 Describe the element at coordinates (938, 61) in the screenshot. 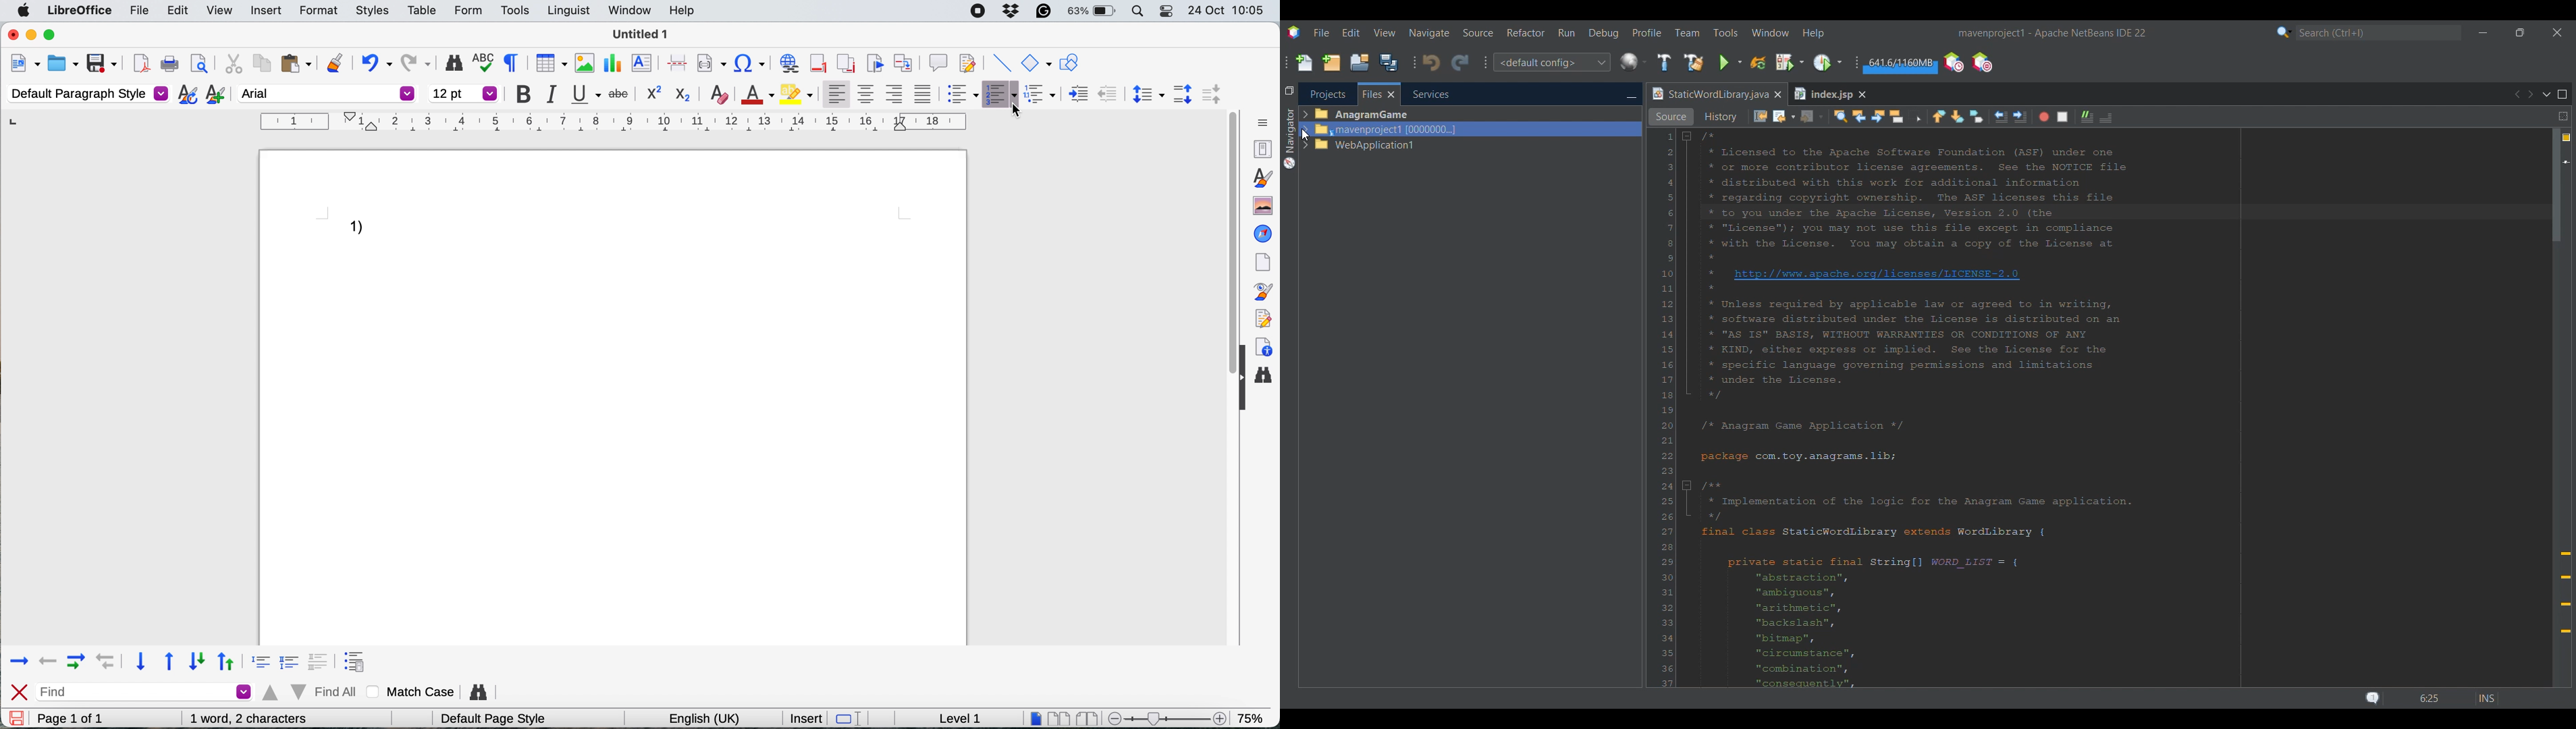

I see `insert comment` at that location.